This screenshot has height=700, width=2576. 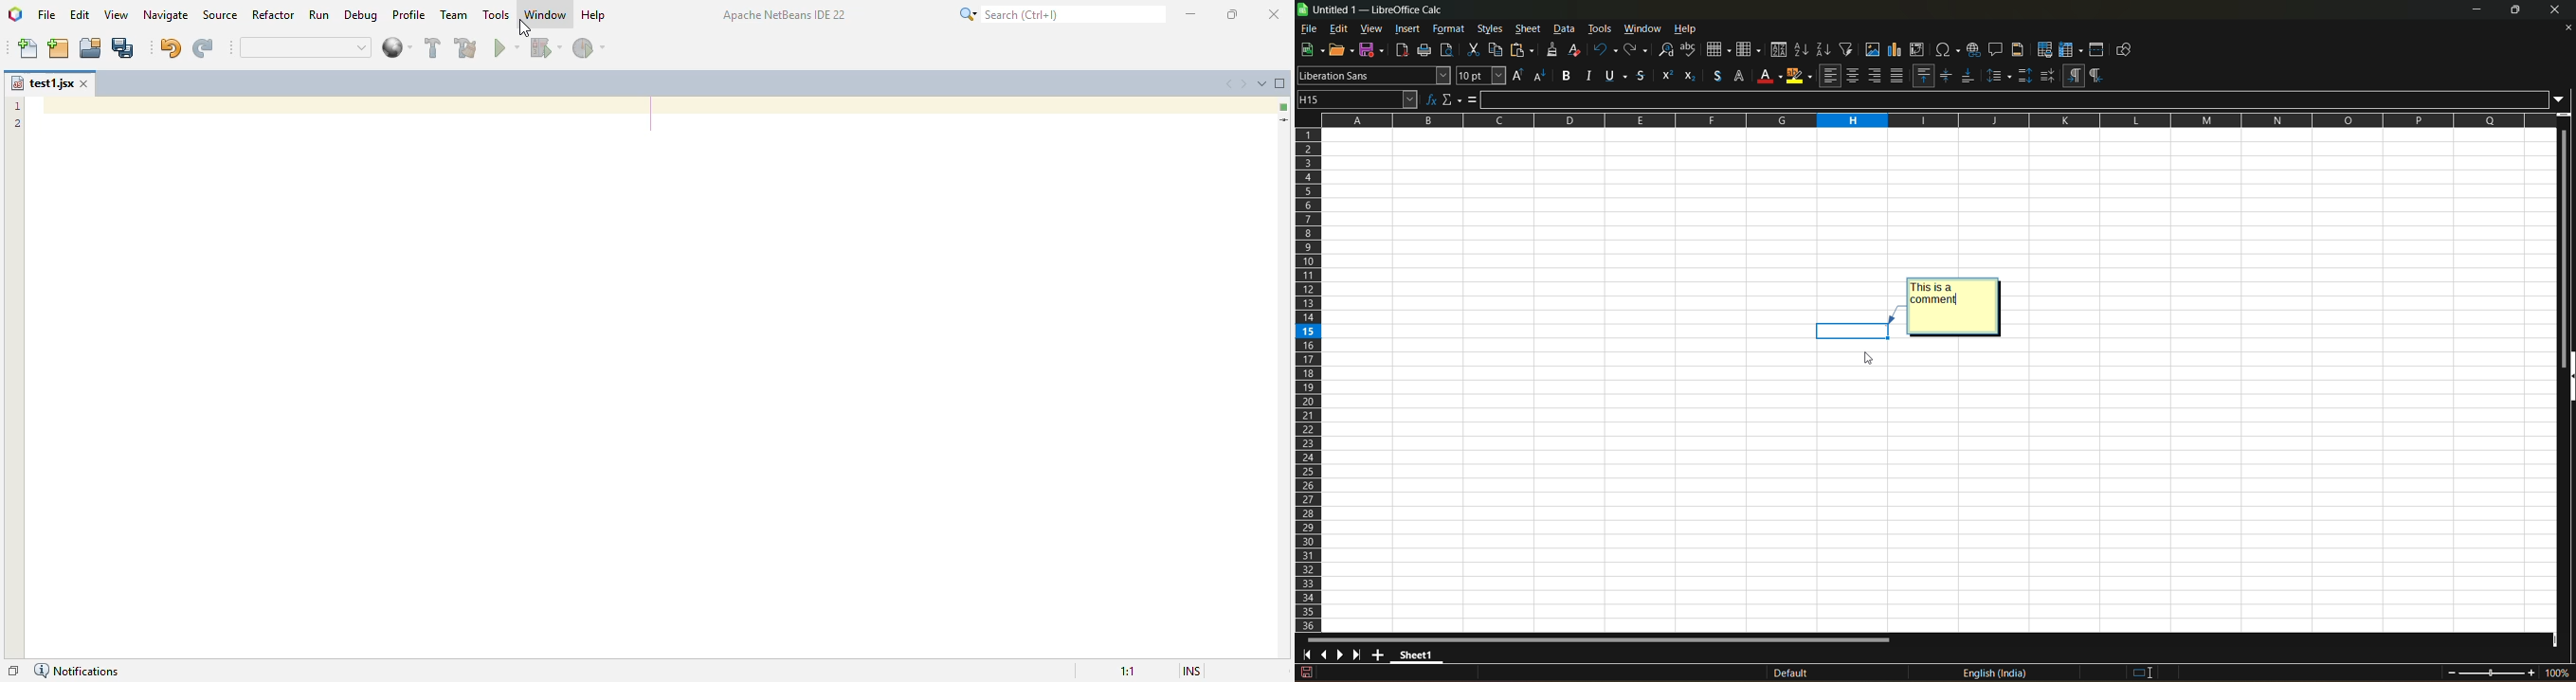 What do you see at coordinates (1713, 75) in the screenshot?
I see `align right` at bounding box center [1713, 75].